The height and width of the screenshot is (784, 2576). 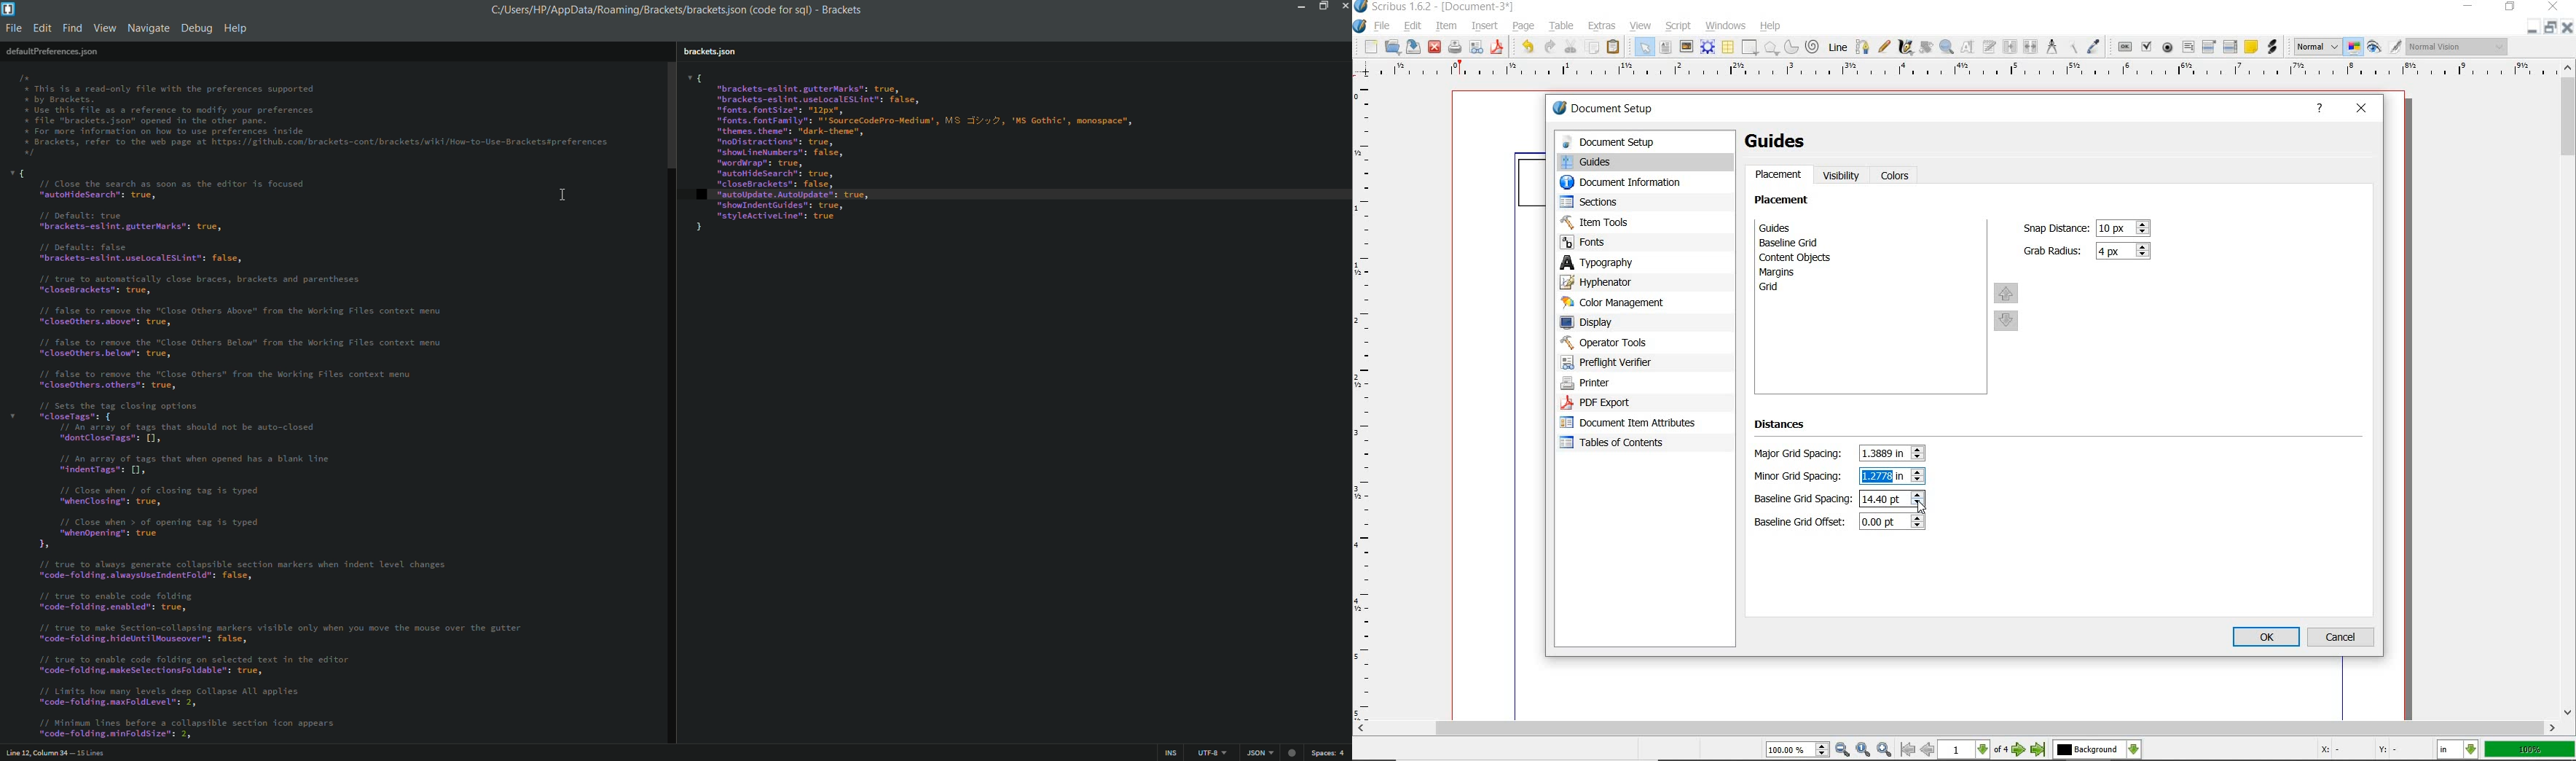 What do you see at coordinates (54, 751) in the screenshot?
I see `Line 12, Column 34 — 15 Lines.` at bounding box center [54, 751].